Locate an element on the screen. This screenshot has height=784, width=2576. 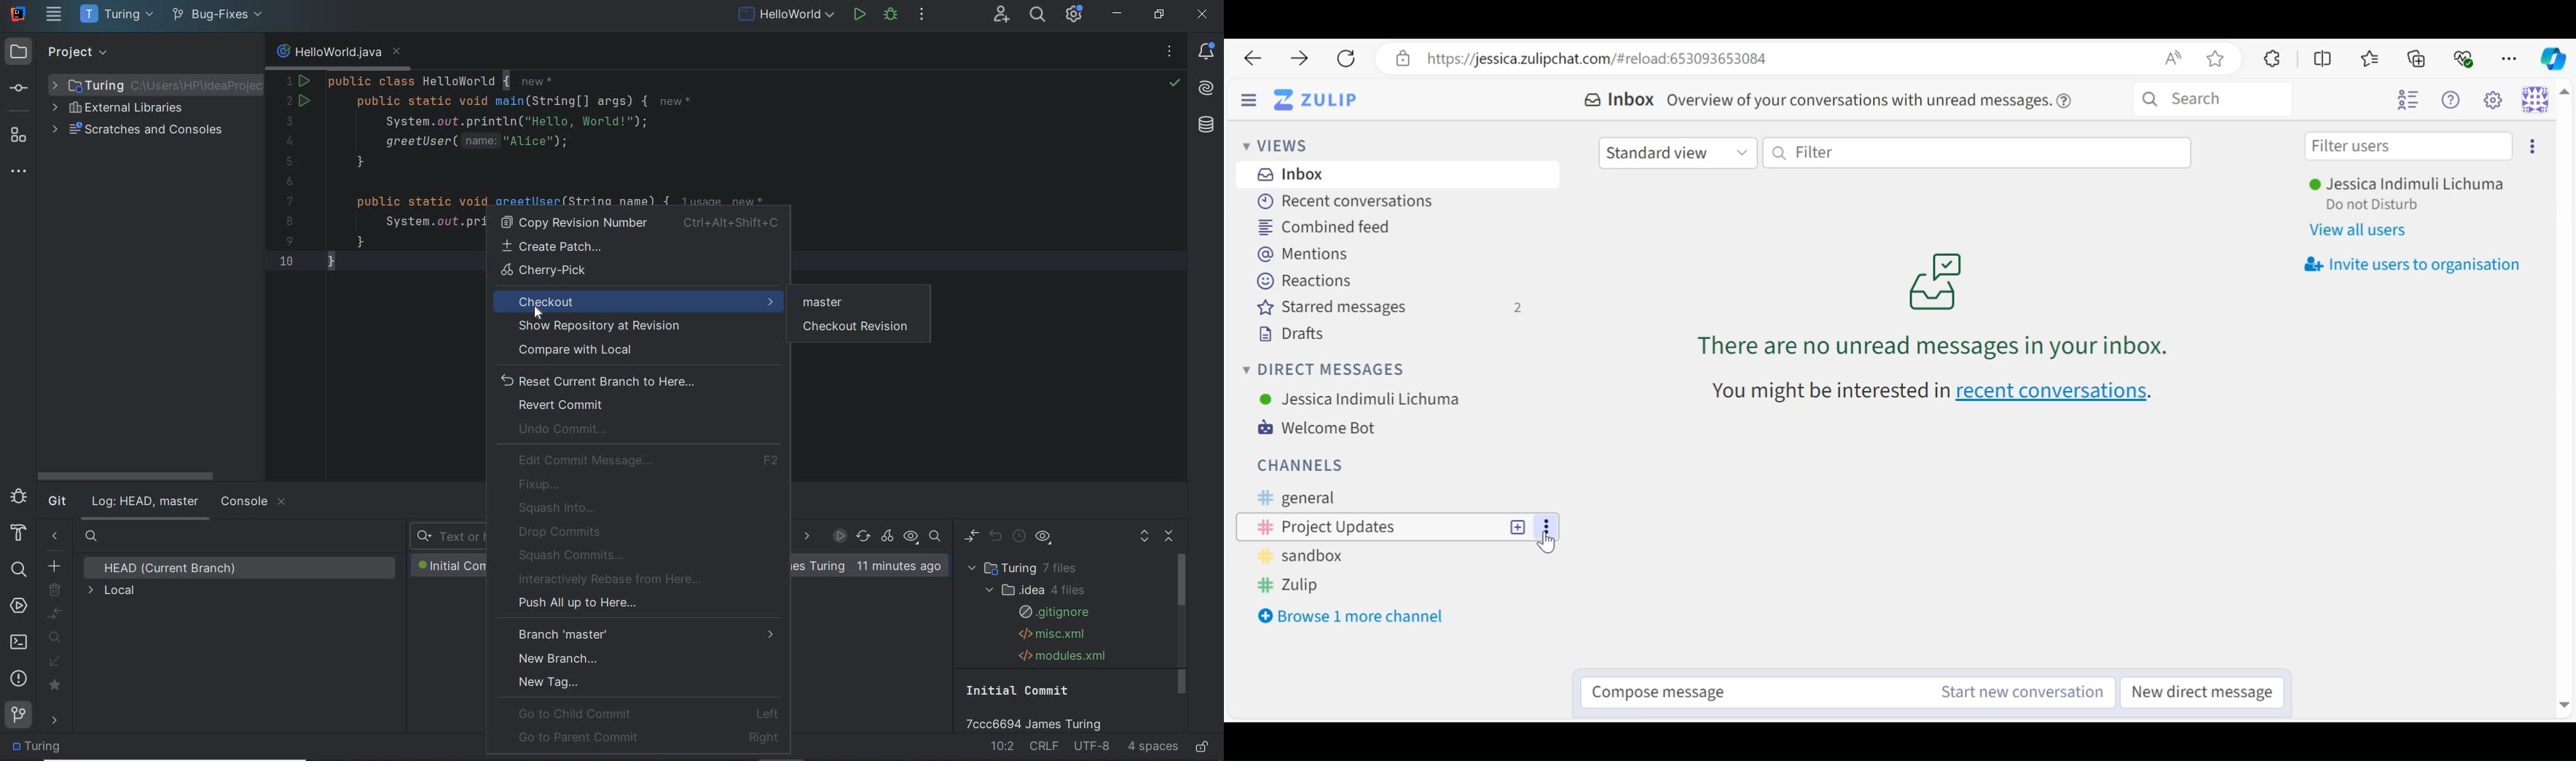
Settigs and more is located at coordinates (2511, 58).